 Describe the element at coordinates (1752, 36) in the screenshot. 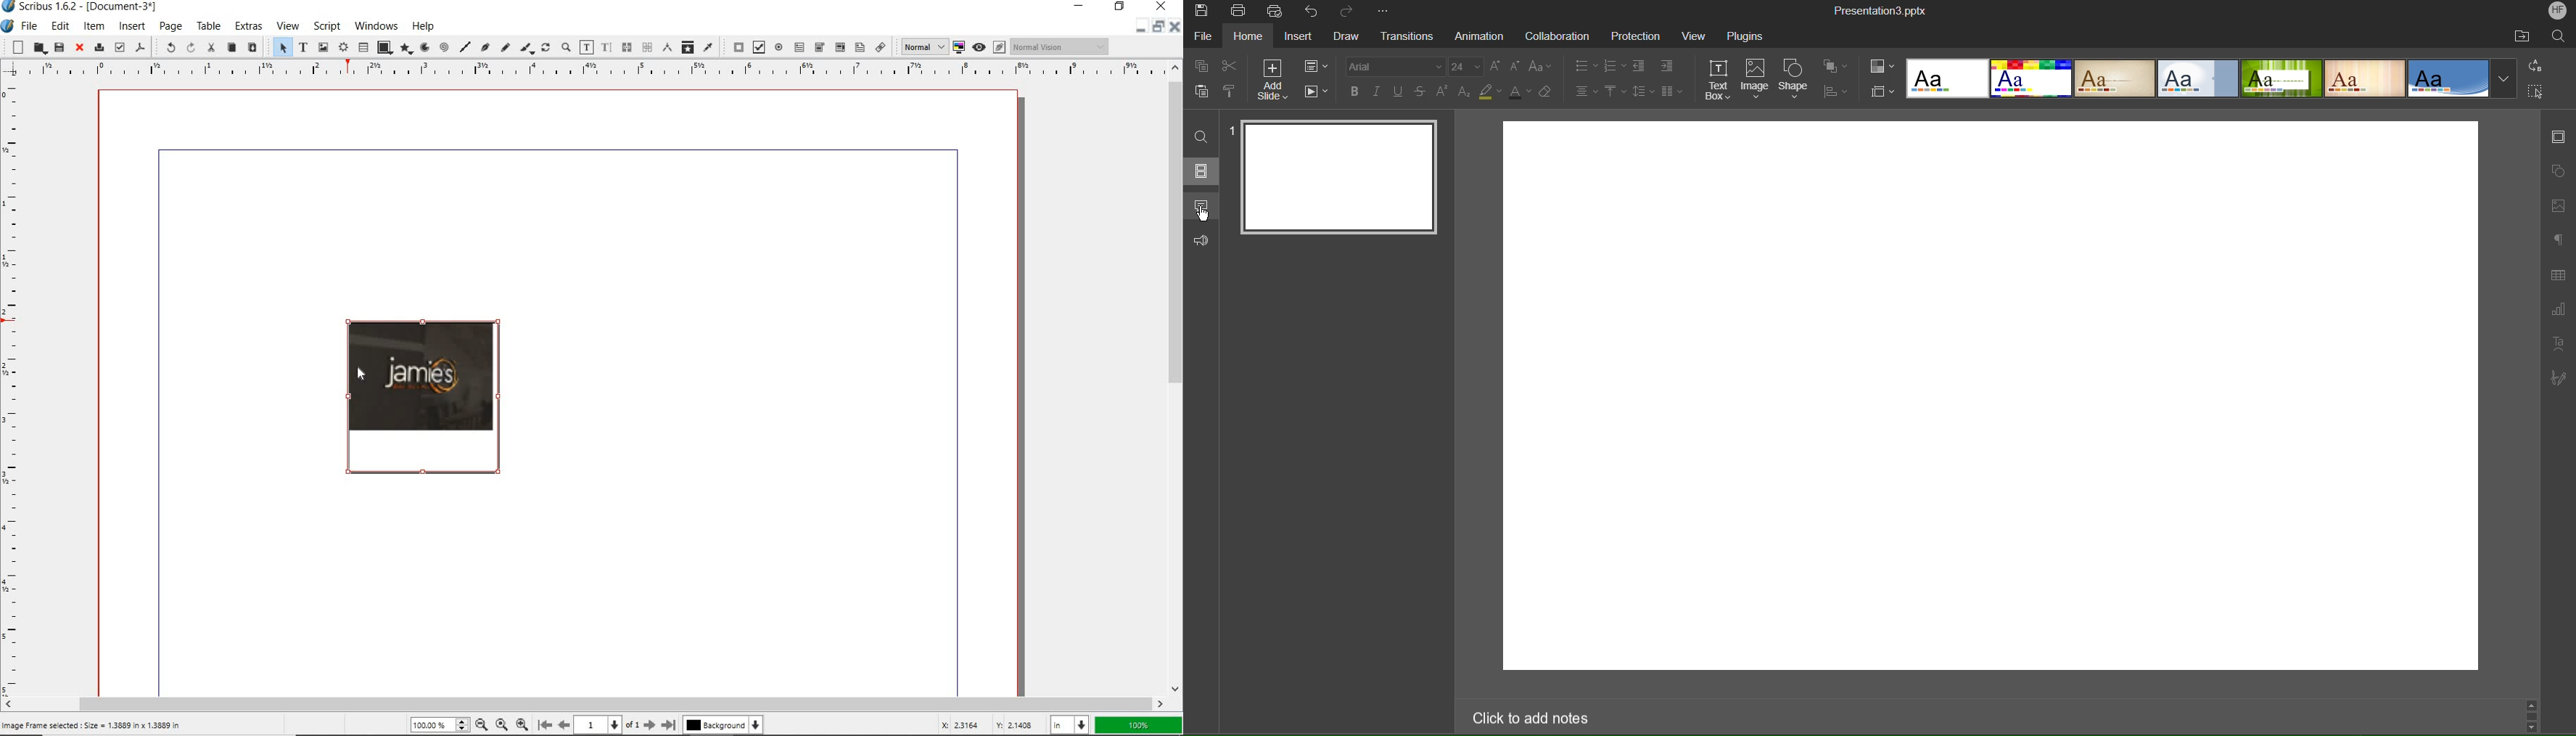

I see `Plugins` at that location.